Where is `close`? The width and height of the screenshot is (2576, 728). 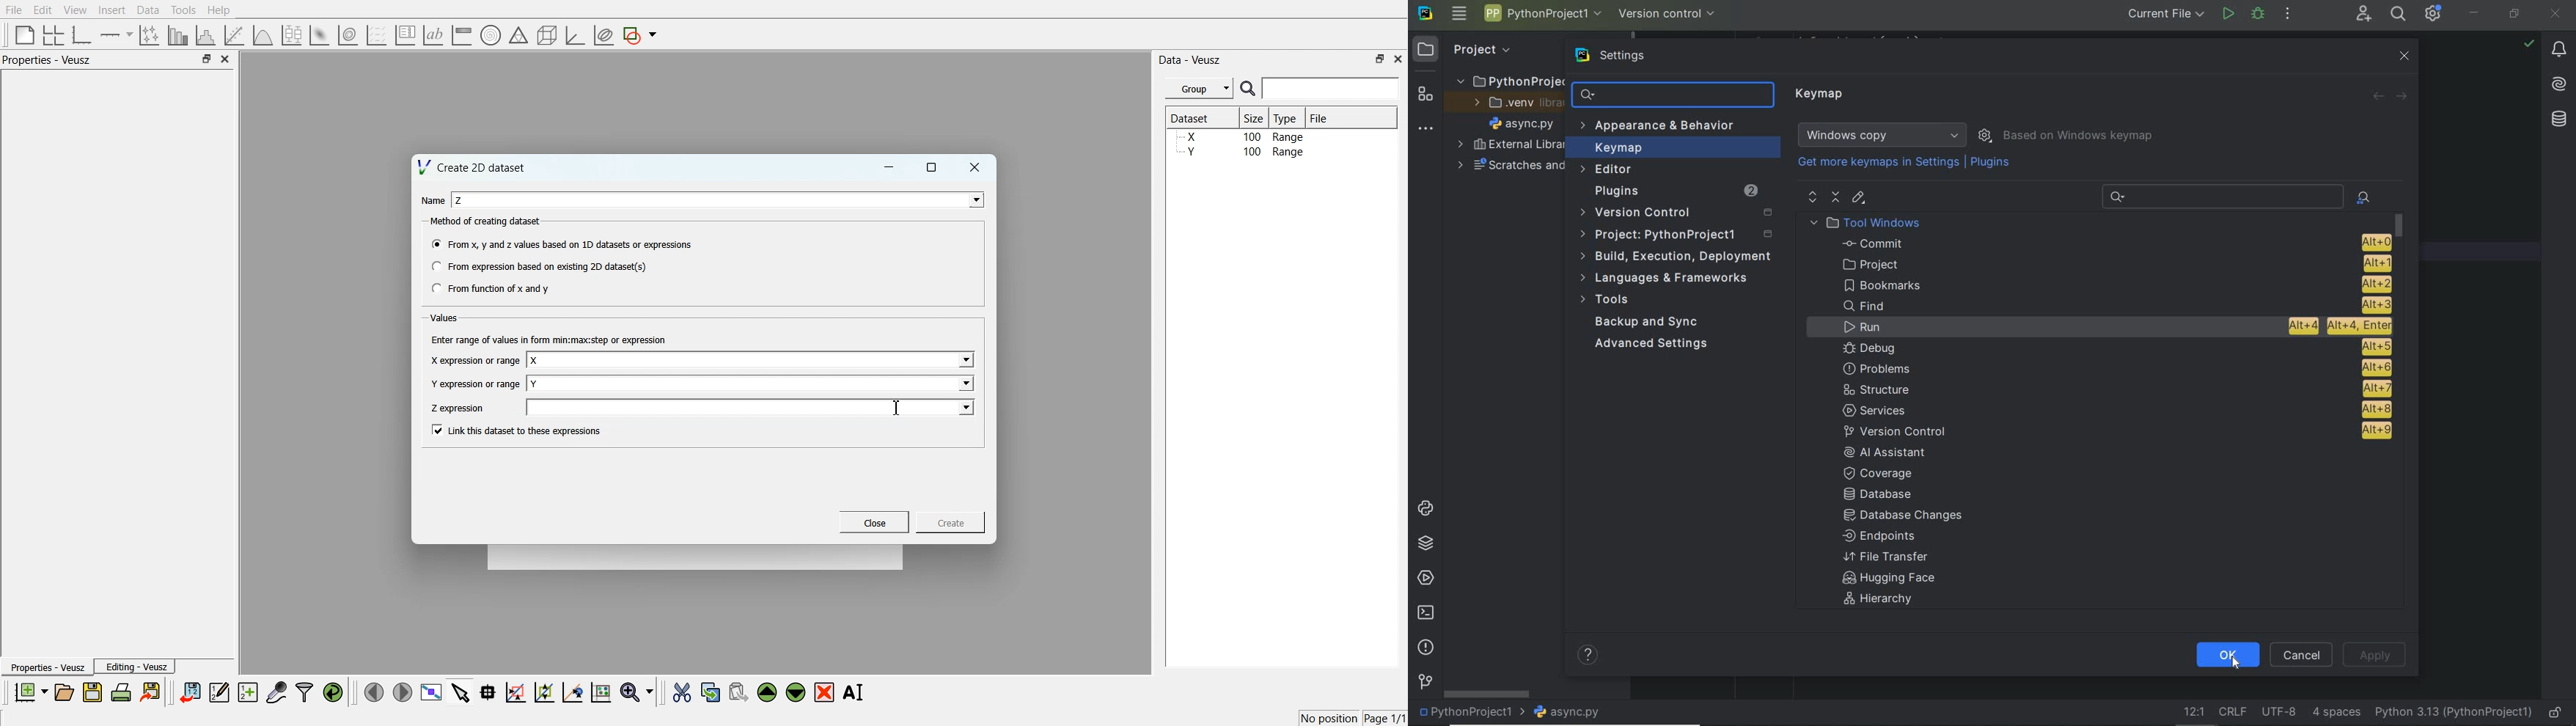
close is located at coordinates (2557, 13).